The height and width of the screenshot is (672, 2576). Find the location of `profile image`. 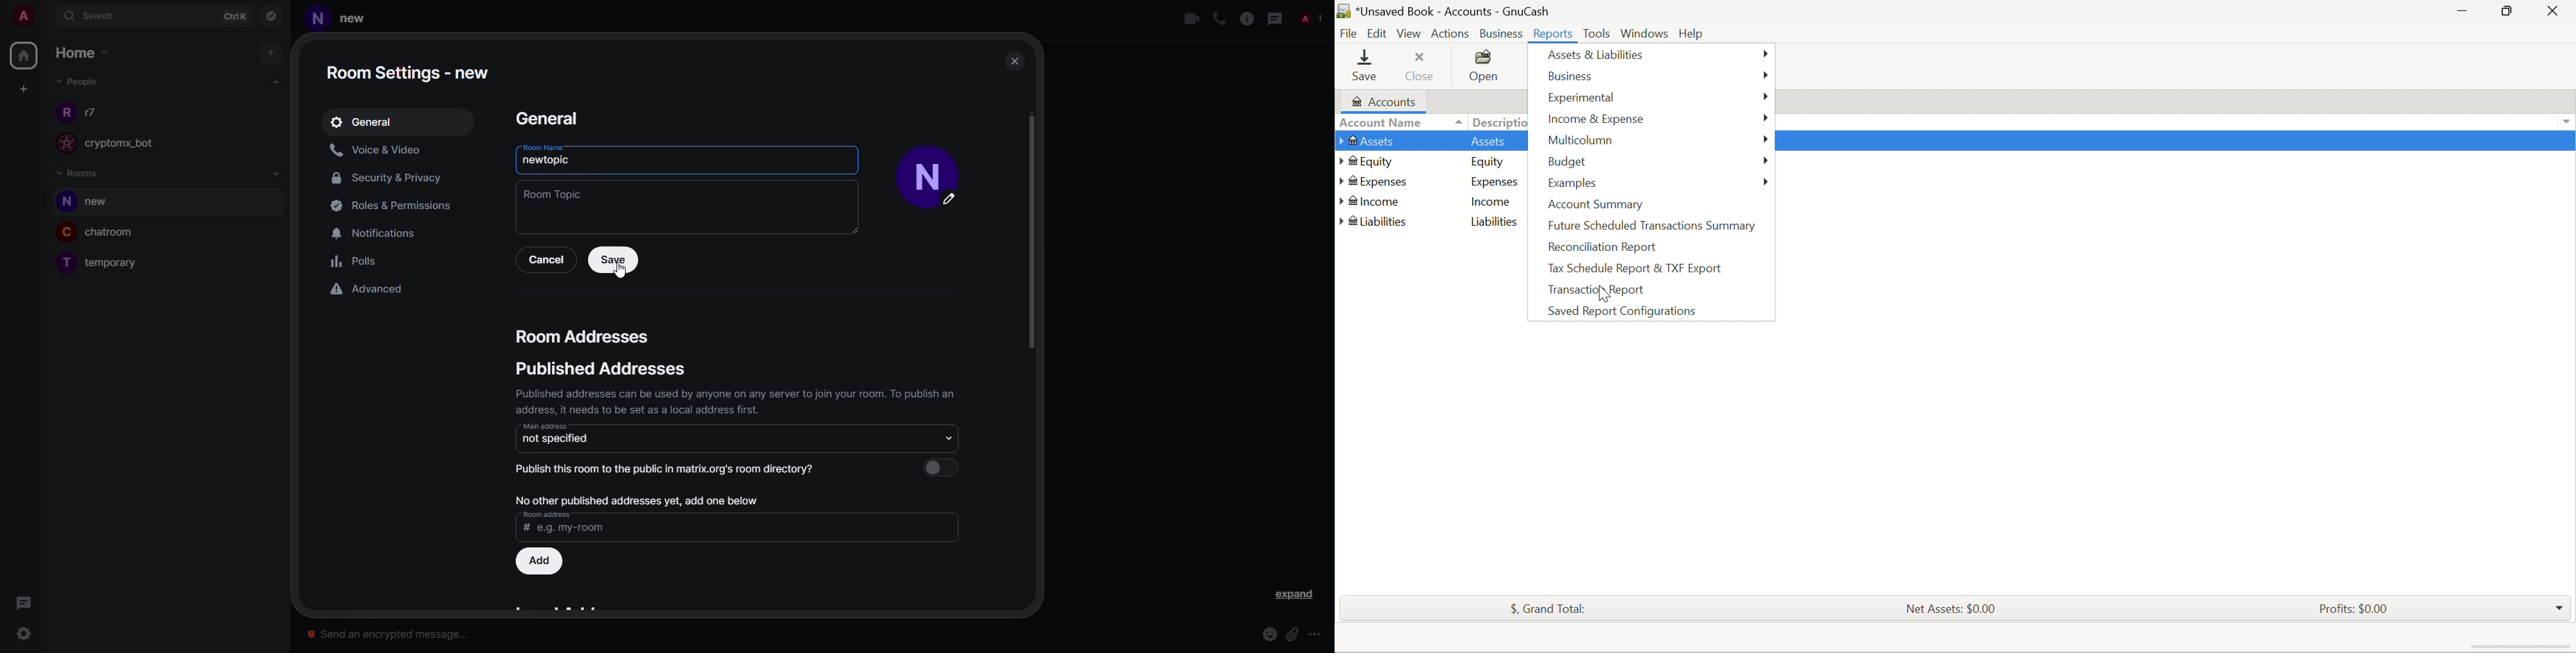

profile image is located at coordinates (63, 143).